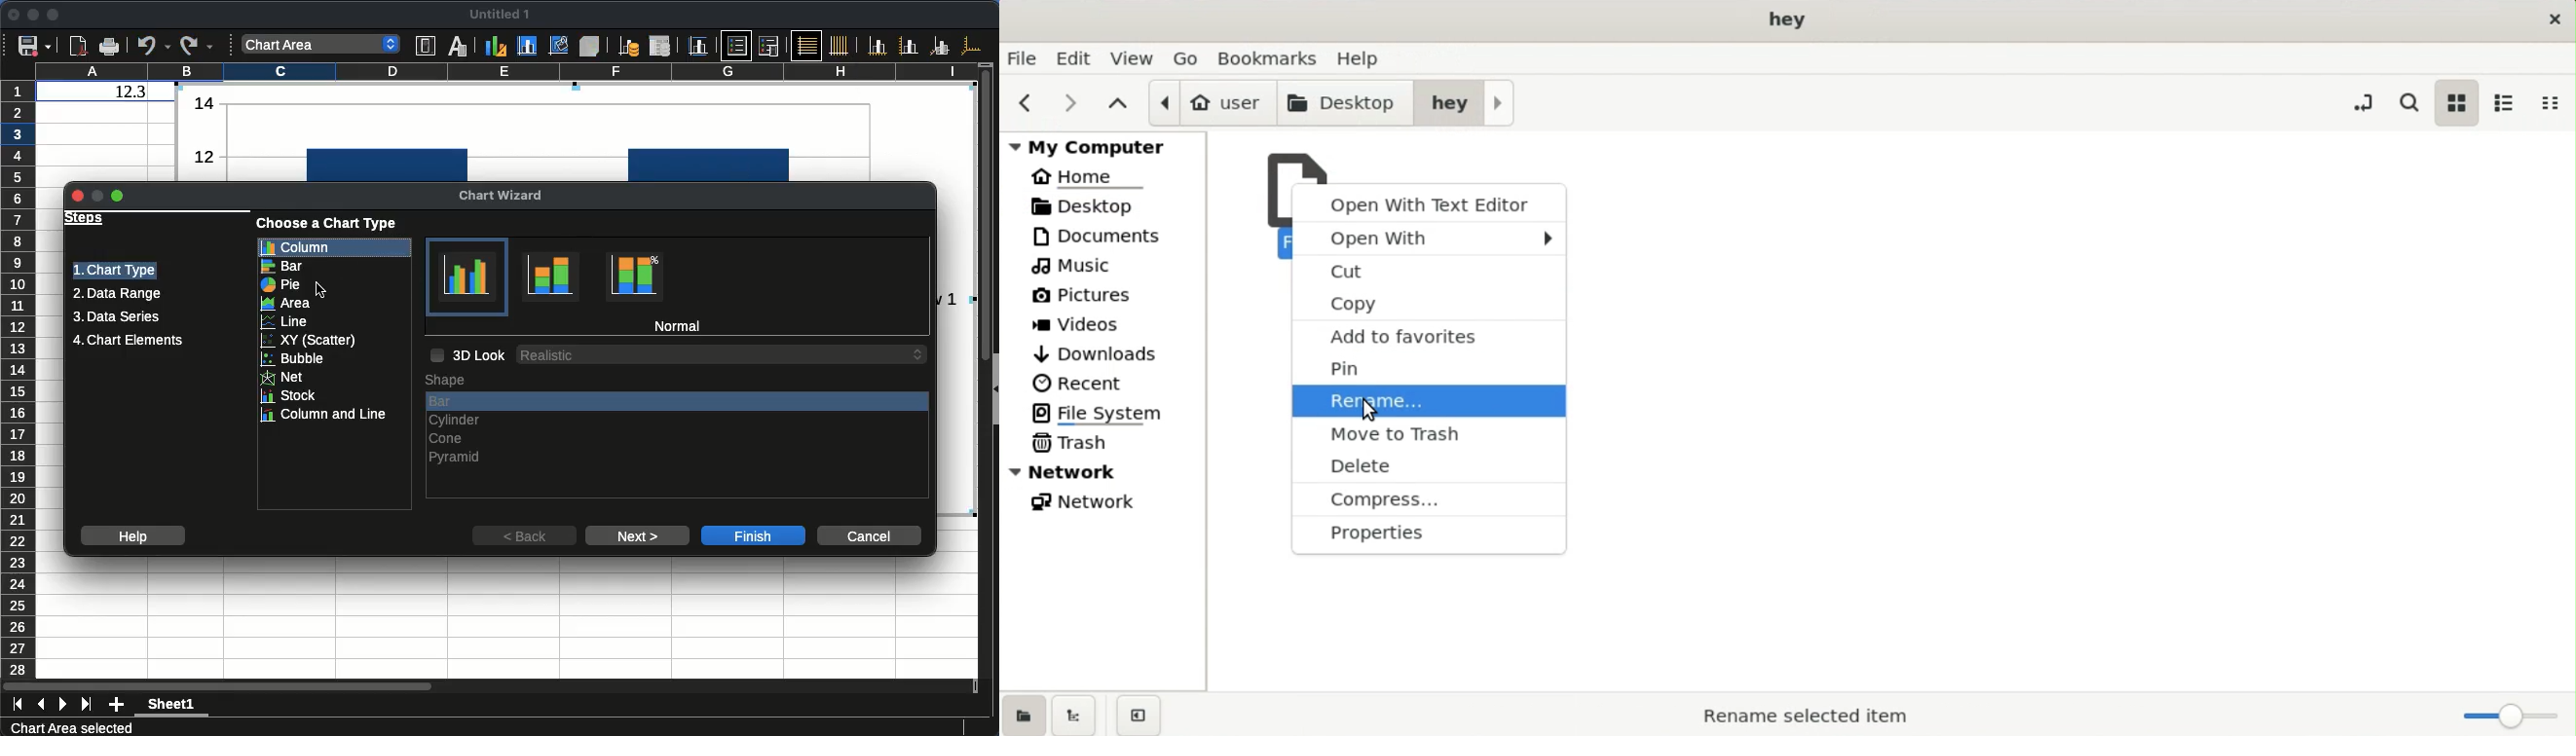 This screenshot has width=2576, height=756. Describe the element at coordinates (154, 45) in the screenshot. I see `Undo options` at that location.